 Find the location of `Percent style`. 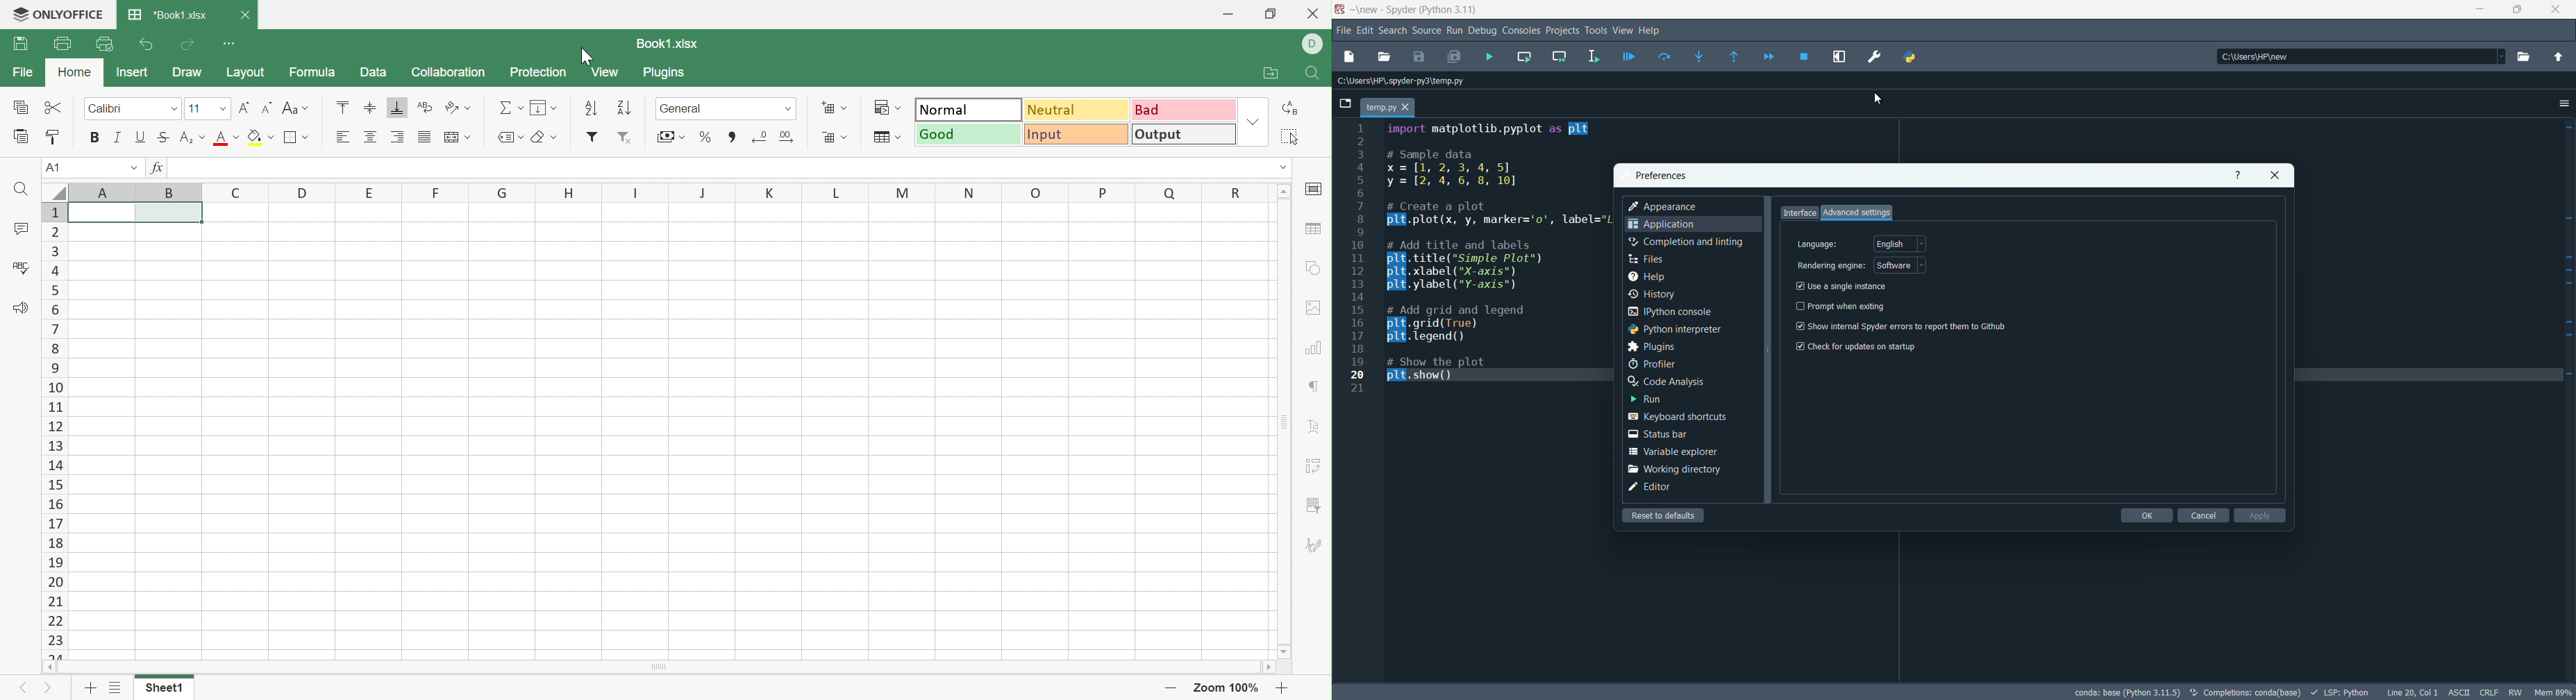

Percent style is located at coordinates (702, 139).